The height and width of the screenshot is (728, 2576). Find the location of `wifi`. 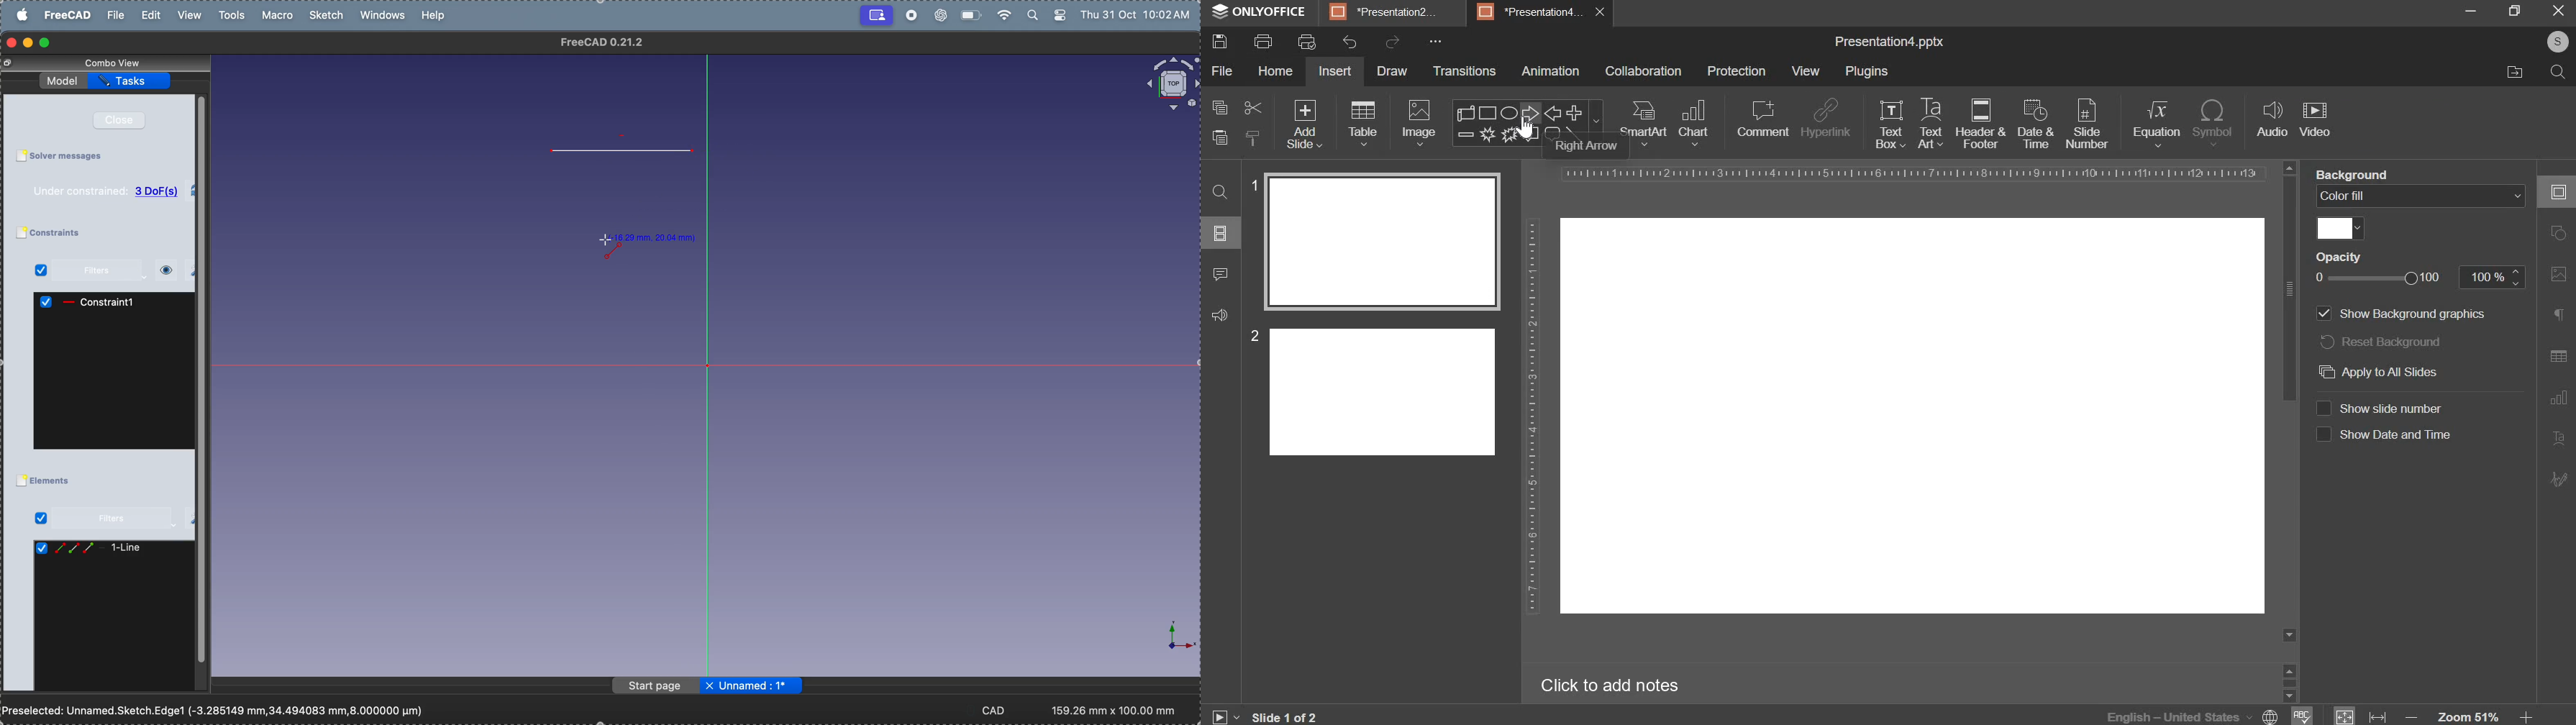

wifi is located at coordinates (1002, 16).